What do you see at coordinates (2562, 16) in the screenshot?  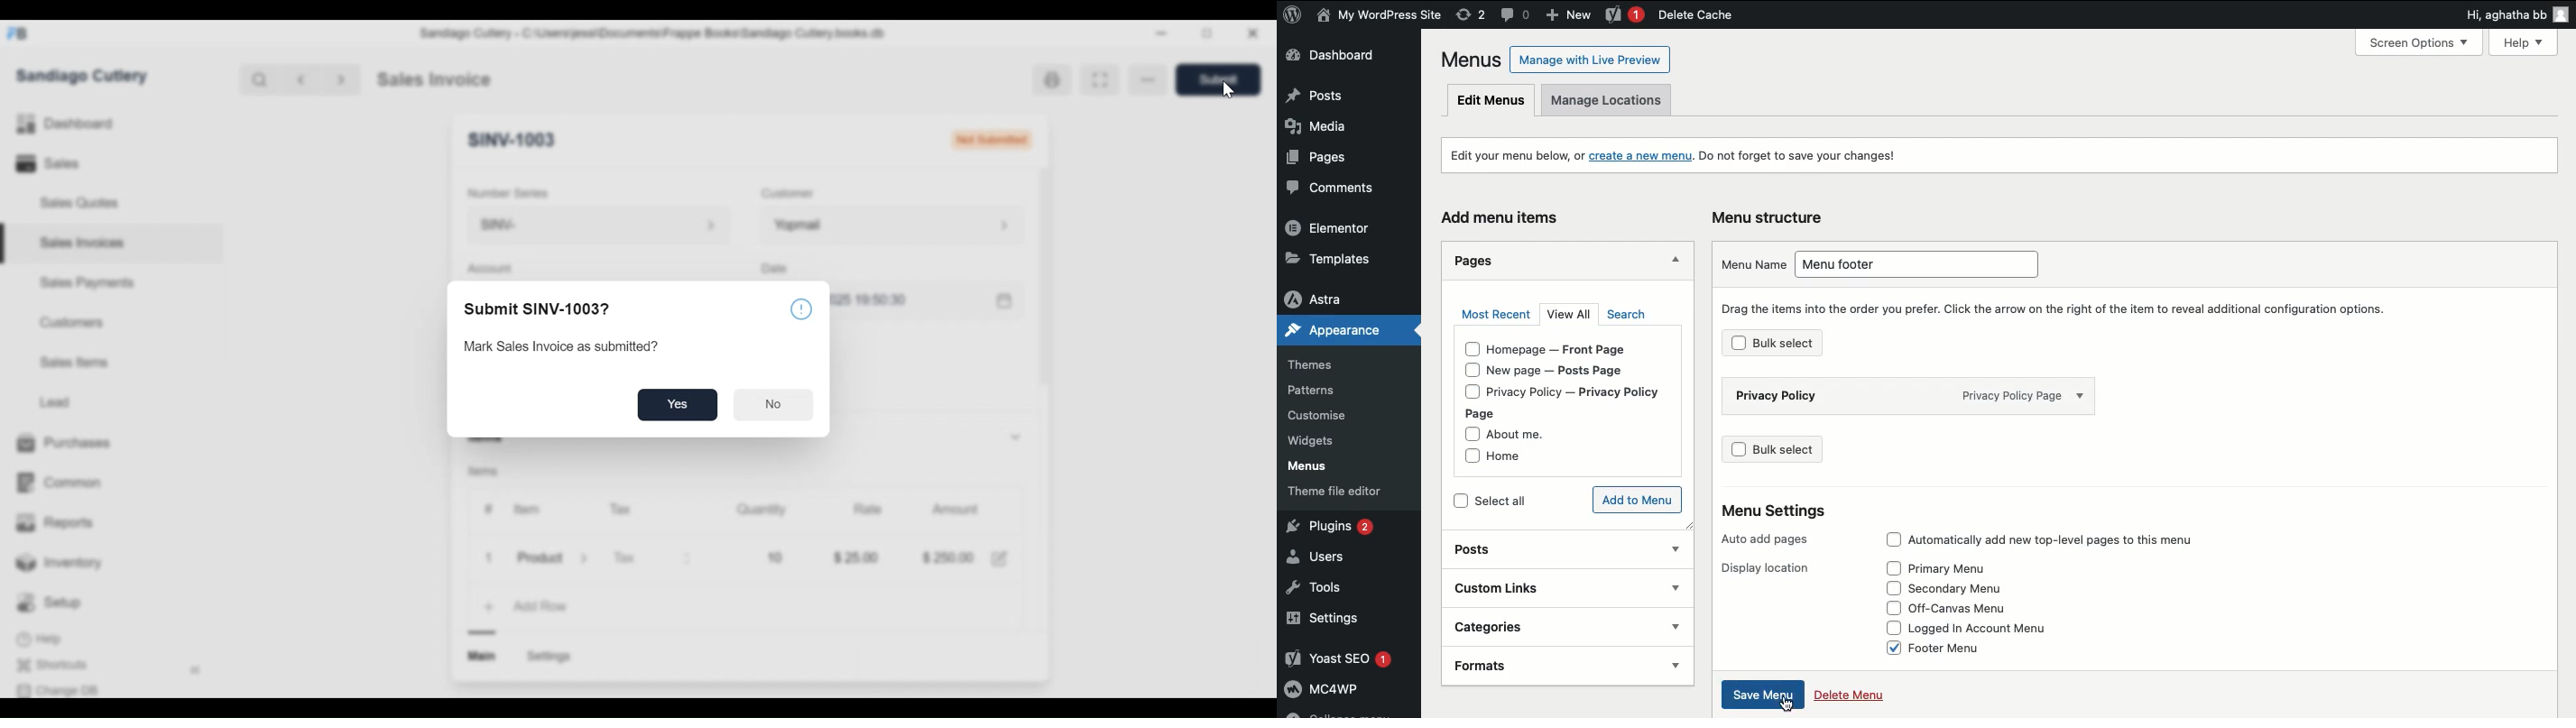 I see `user icon` at bounding box center [2562, 16].